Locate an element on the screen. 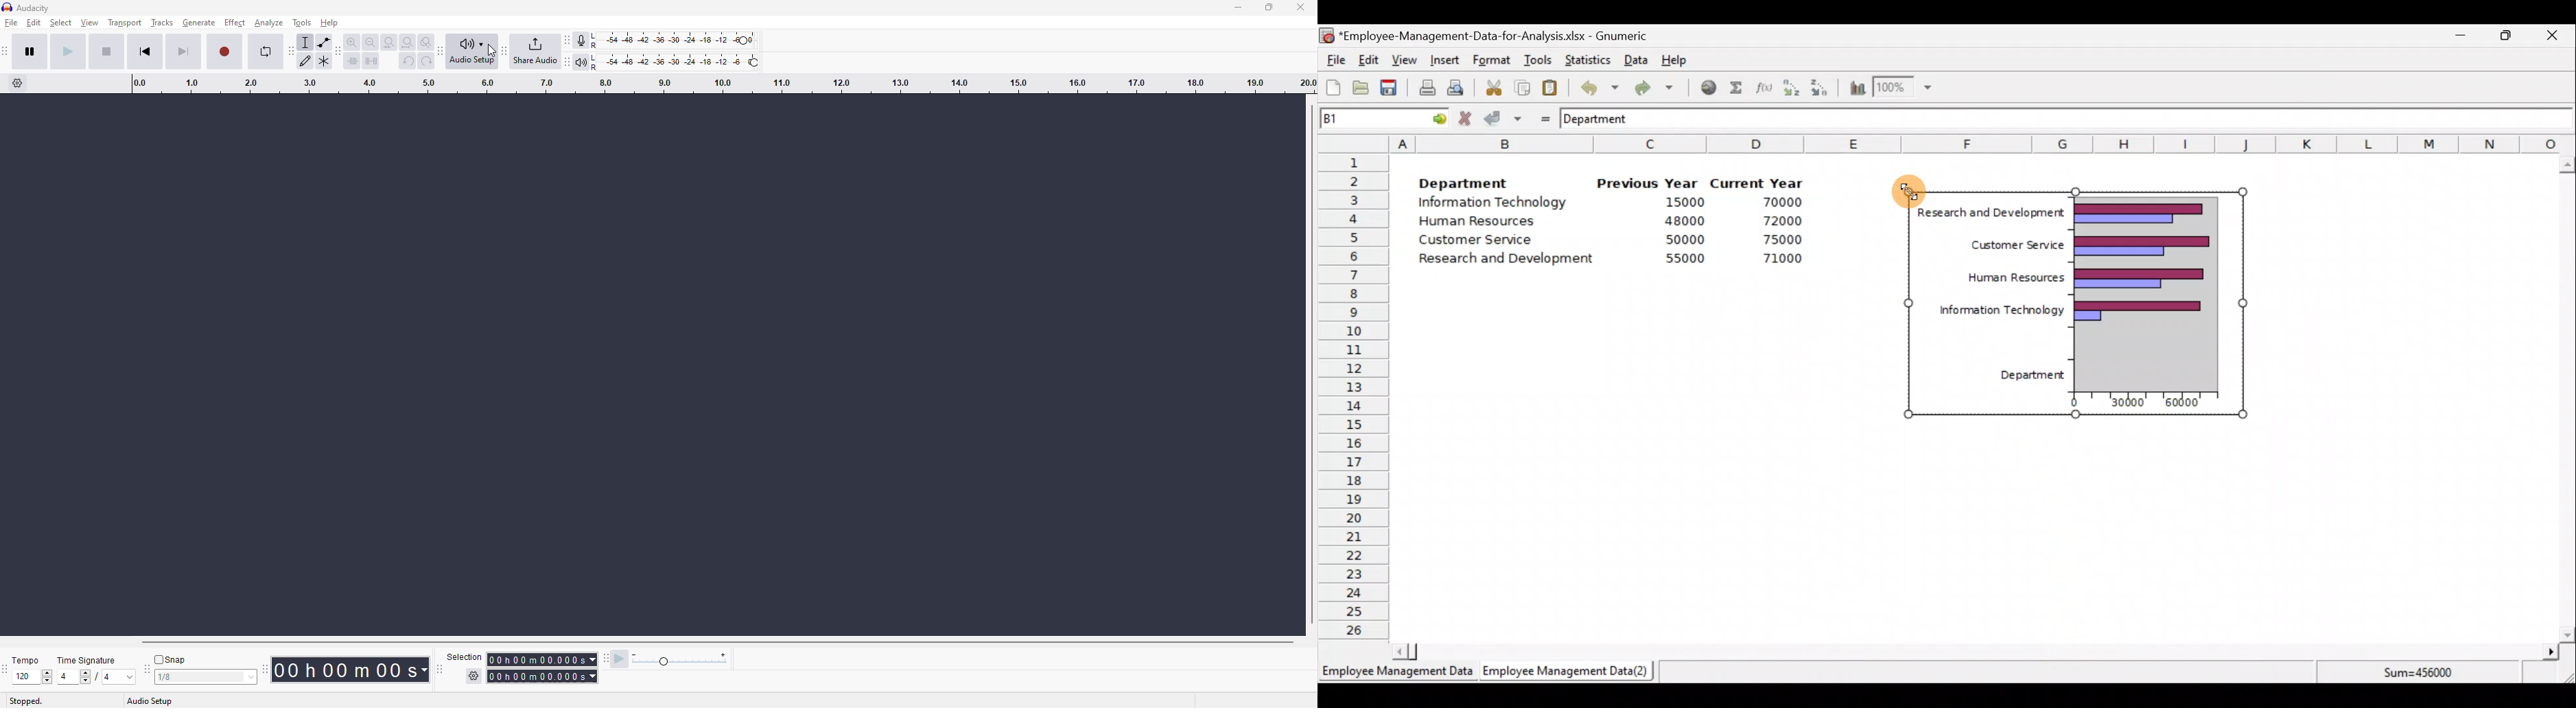 This screenshot has width=2576, height=728. Sum=456000 is located at coordinates (2426, 675).